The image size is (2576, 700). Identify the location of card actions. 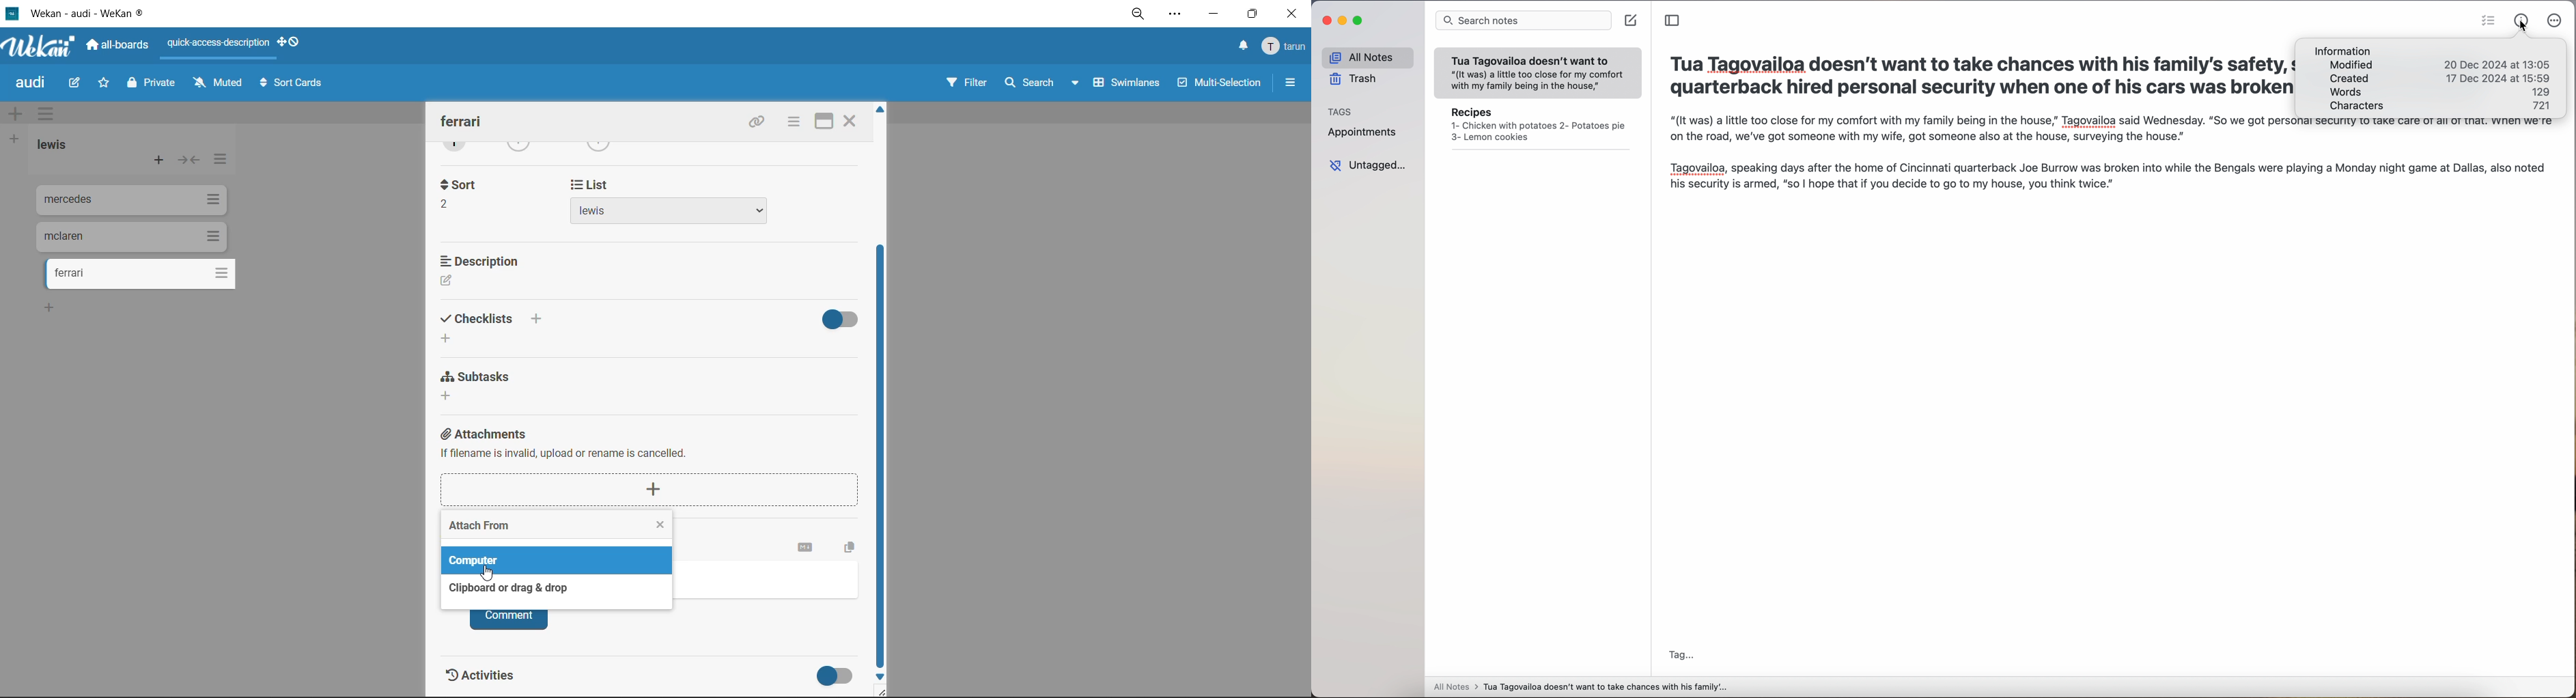
(792, 123).